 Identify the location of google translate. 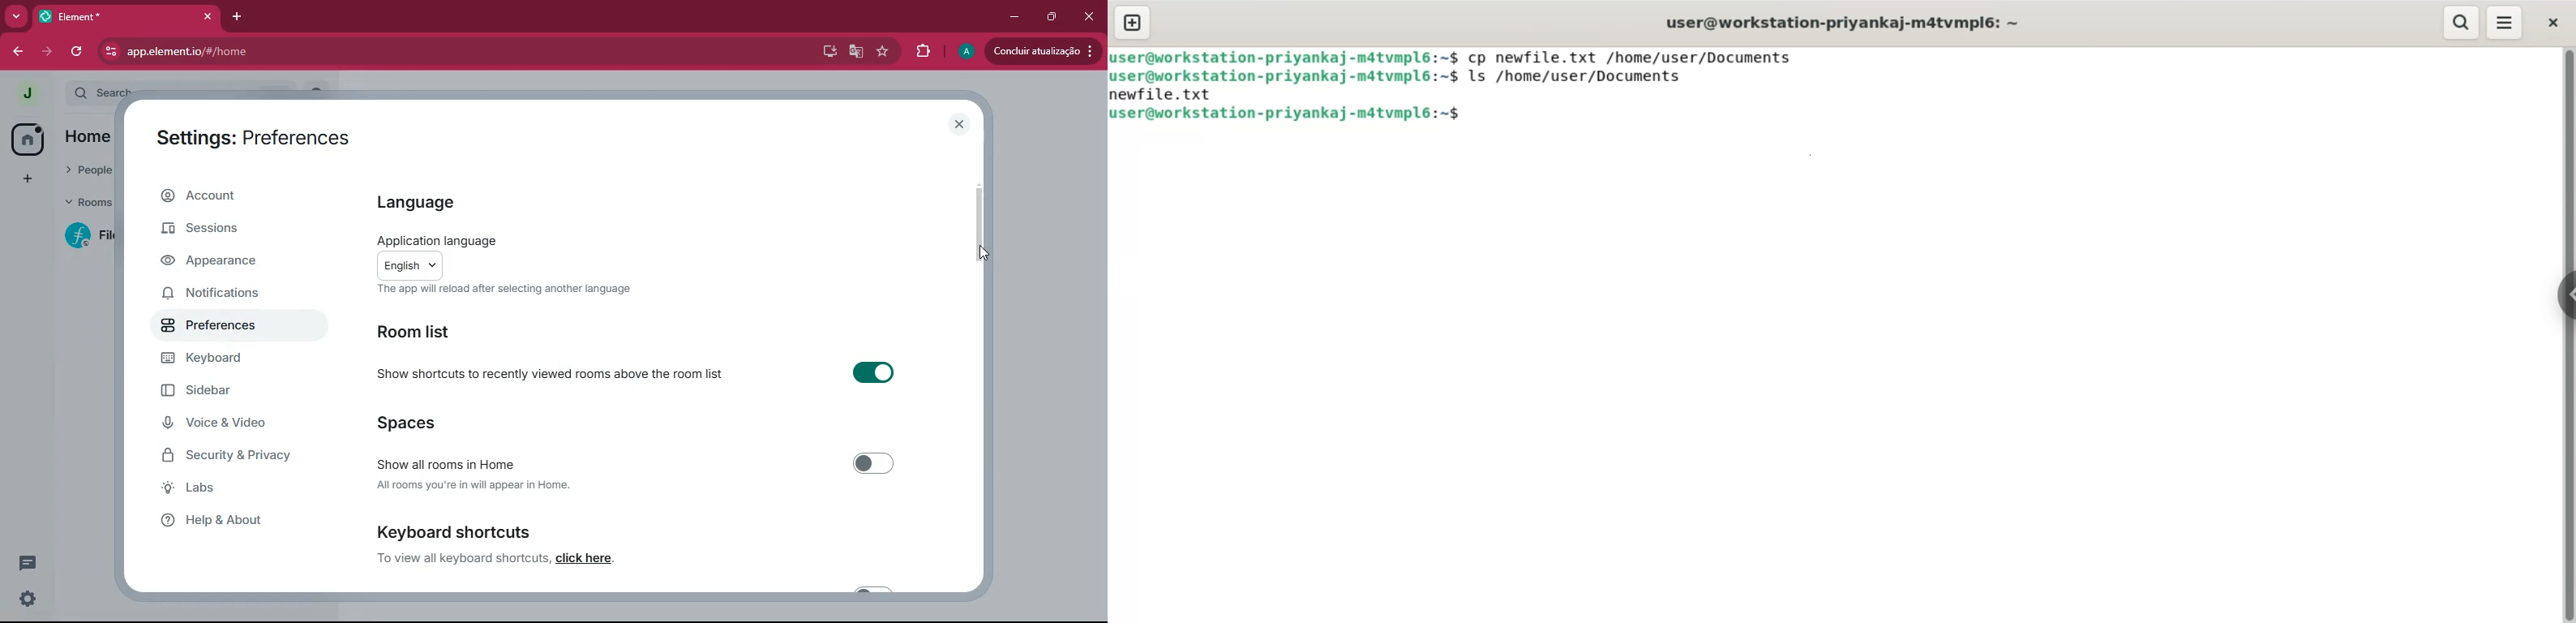
(855, 52).